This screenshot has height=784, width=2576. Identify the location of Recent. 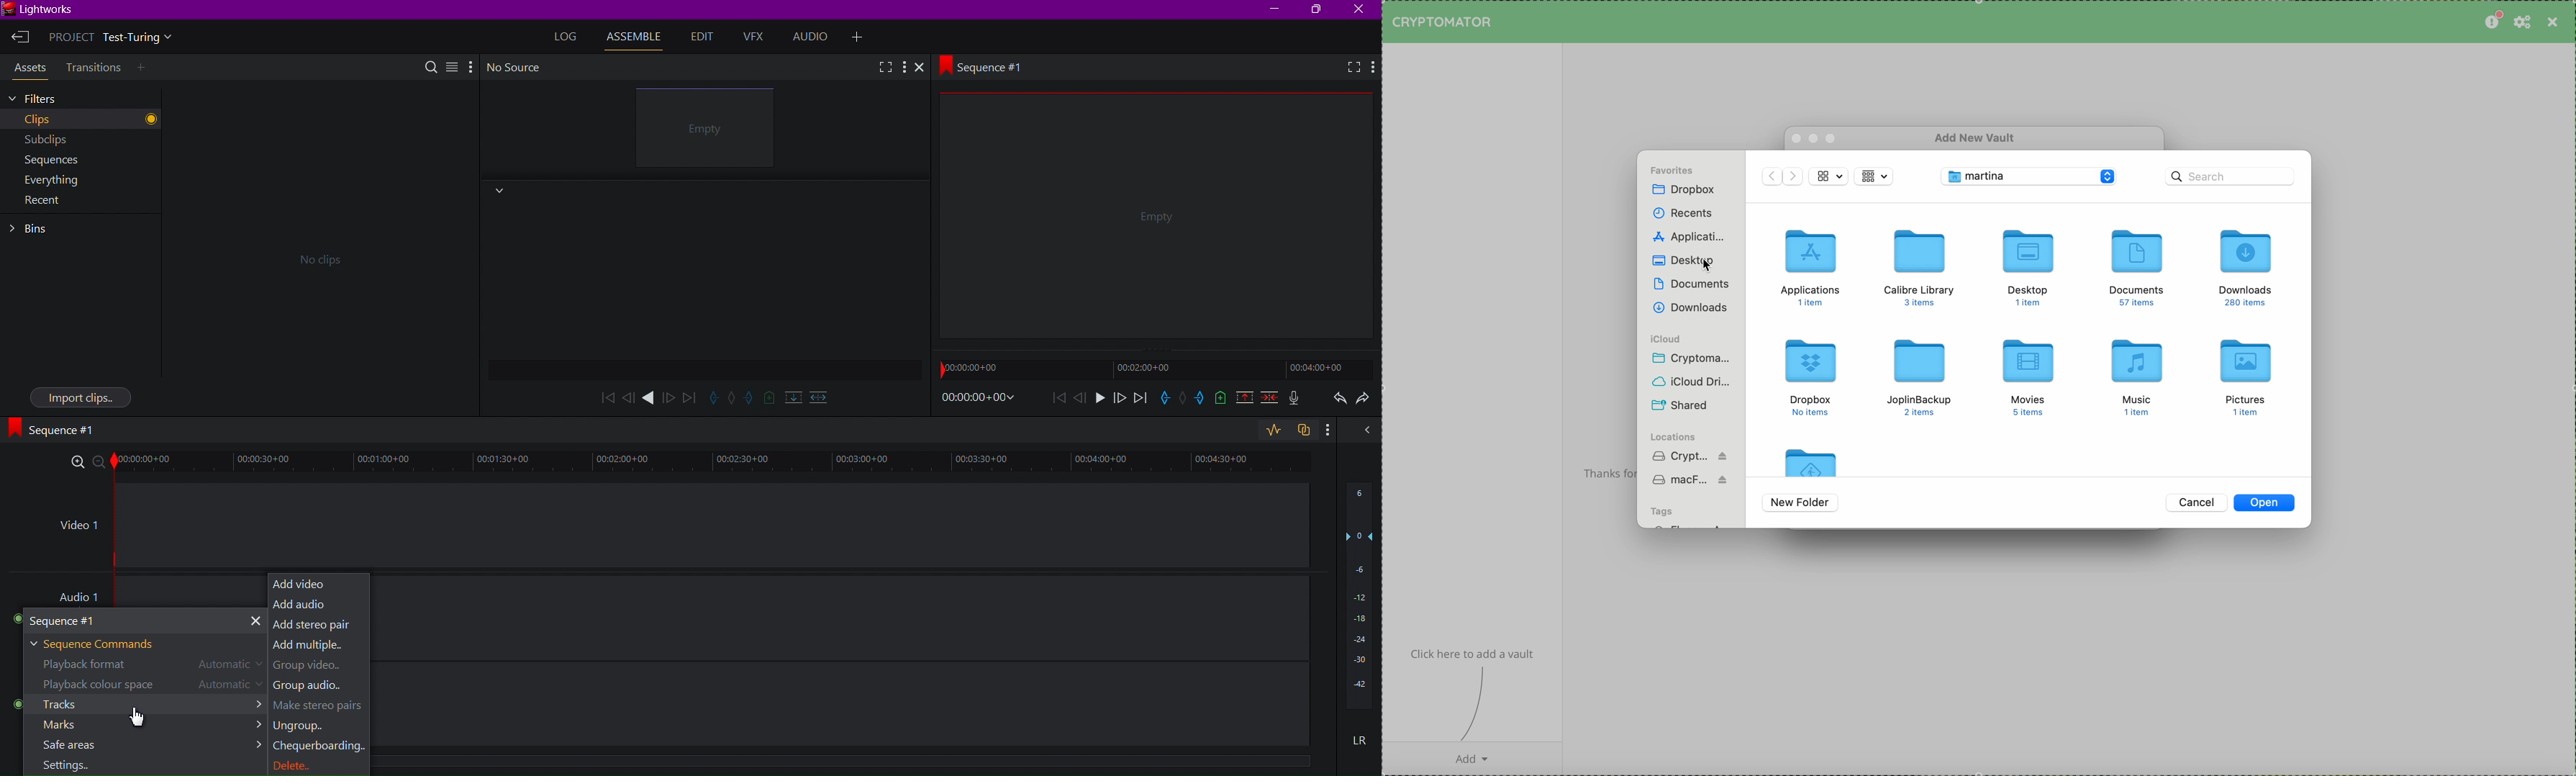
(43, 204).